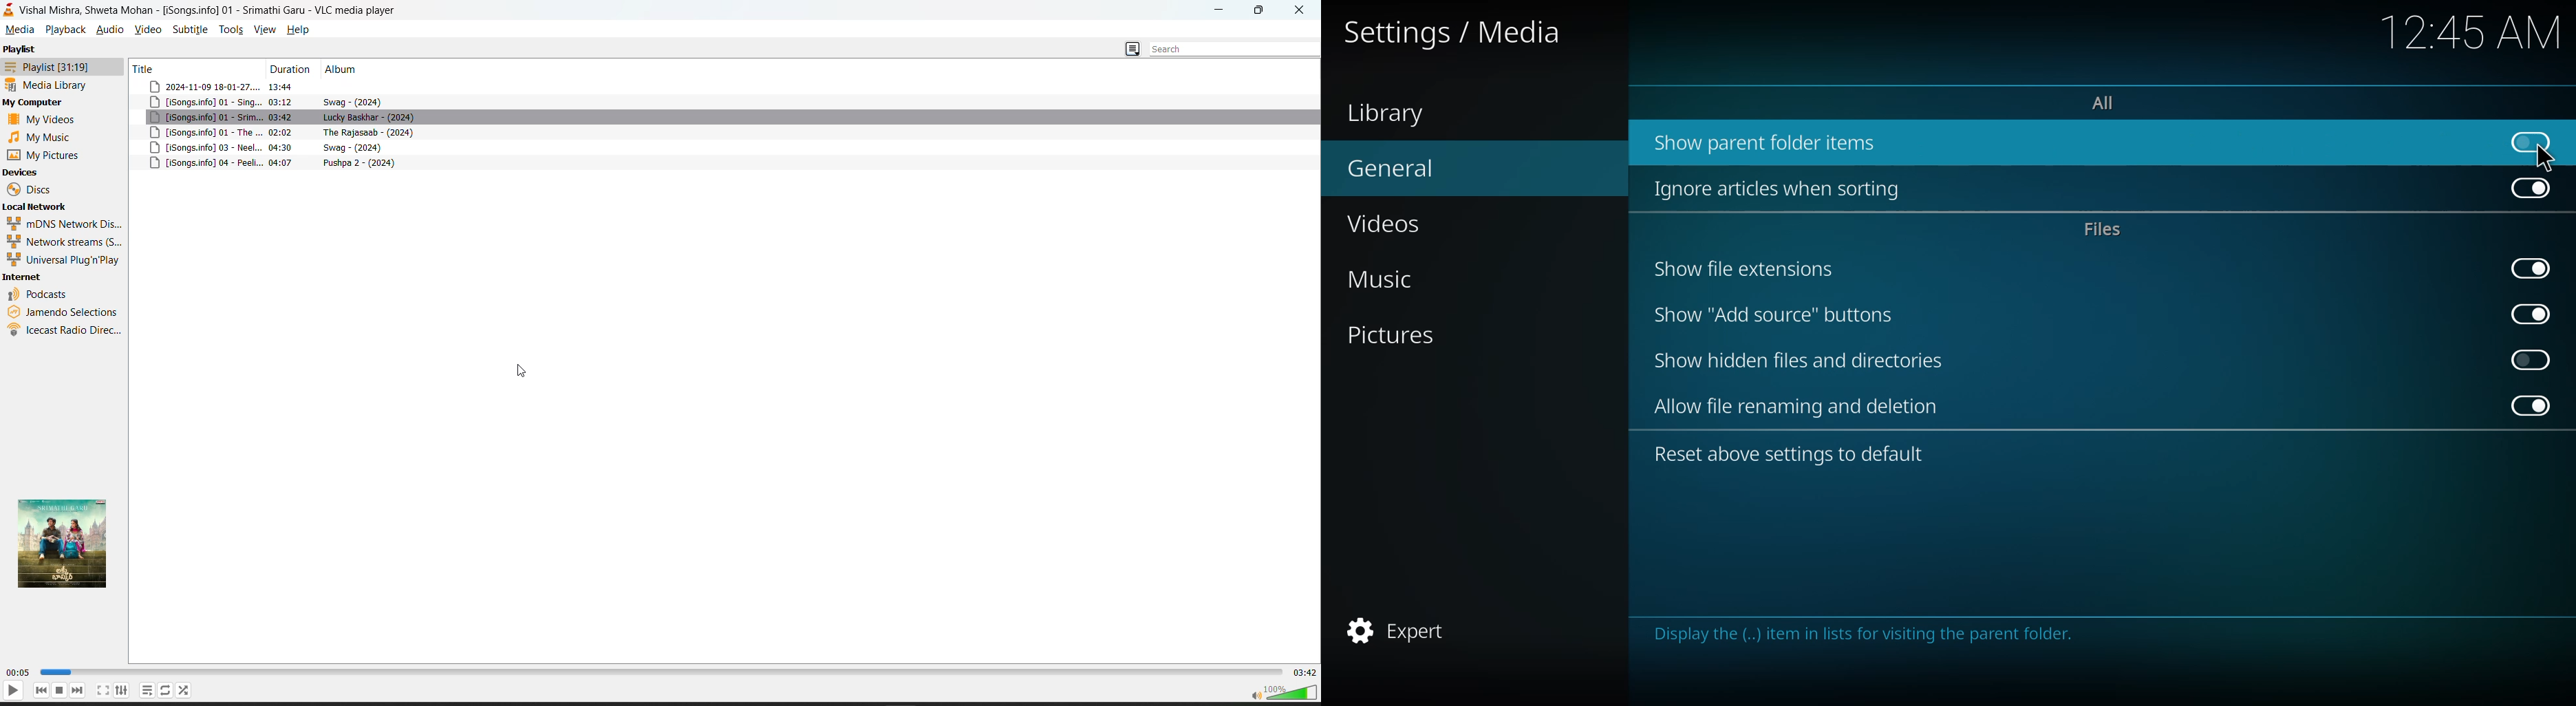  Describe the element at coordinates (1794, 456) in the screenshot. I see `reset above settings to default` at that location.